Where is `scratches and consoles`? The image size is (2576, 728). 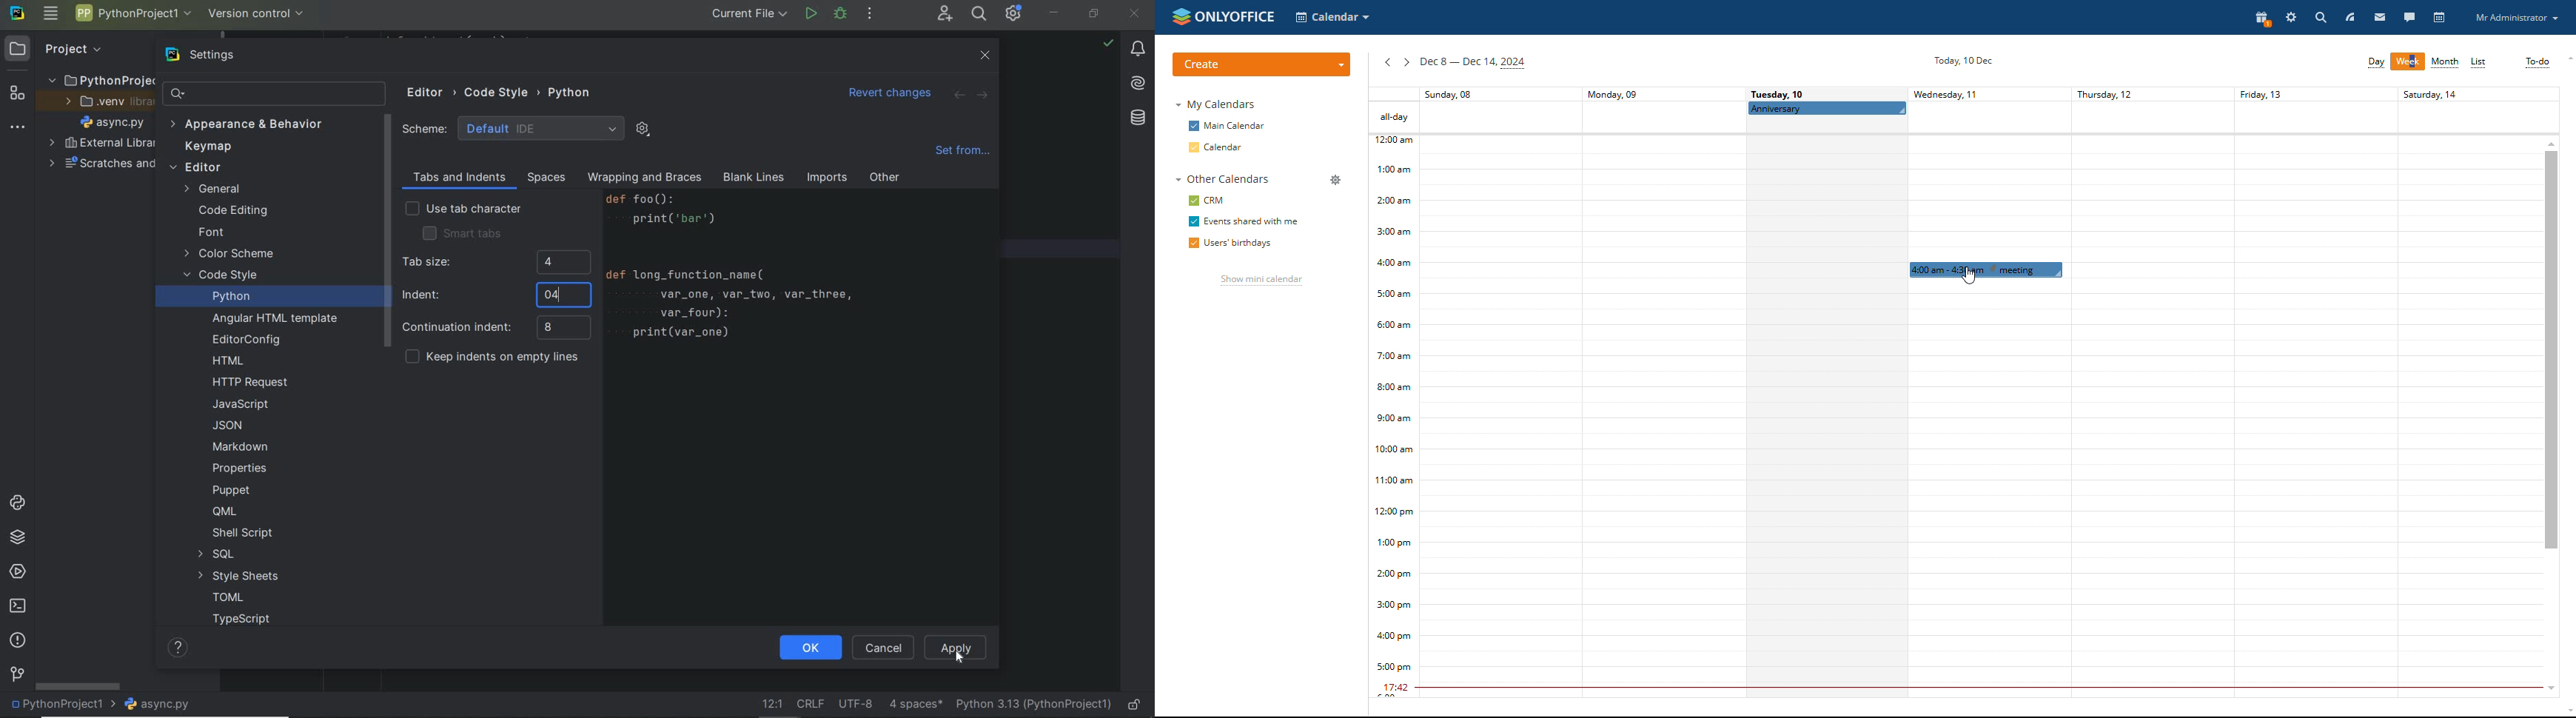 scratches and consoles is located at coordinates (96, 164).